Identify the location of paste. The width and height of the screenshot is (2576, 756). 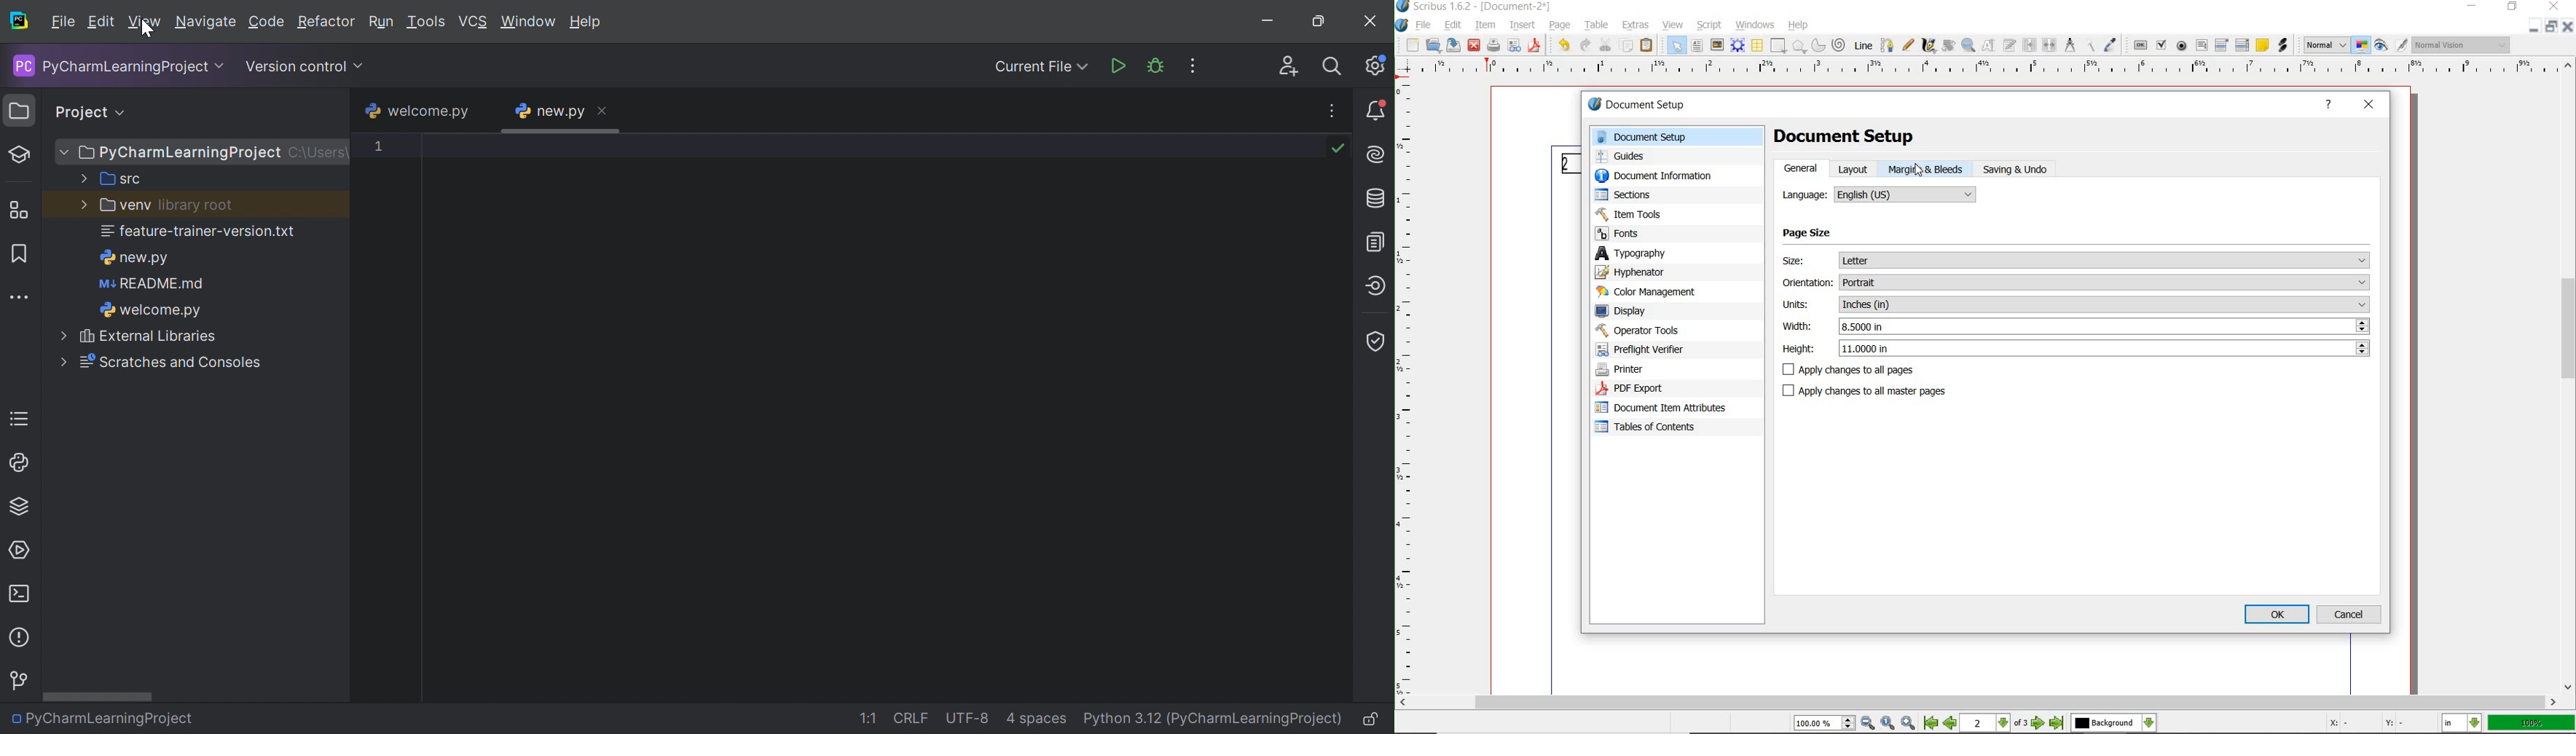
(1646, 47).